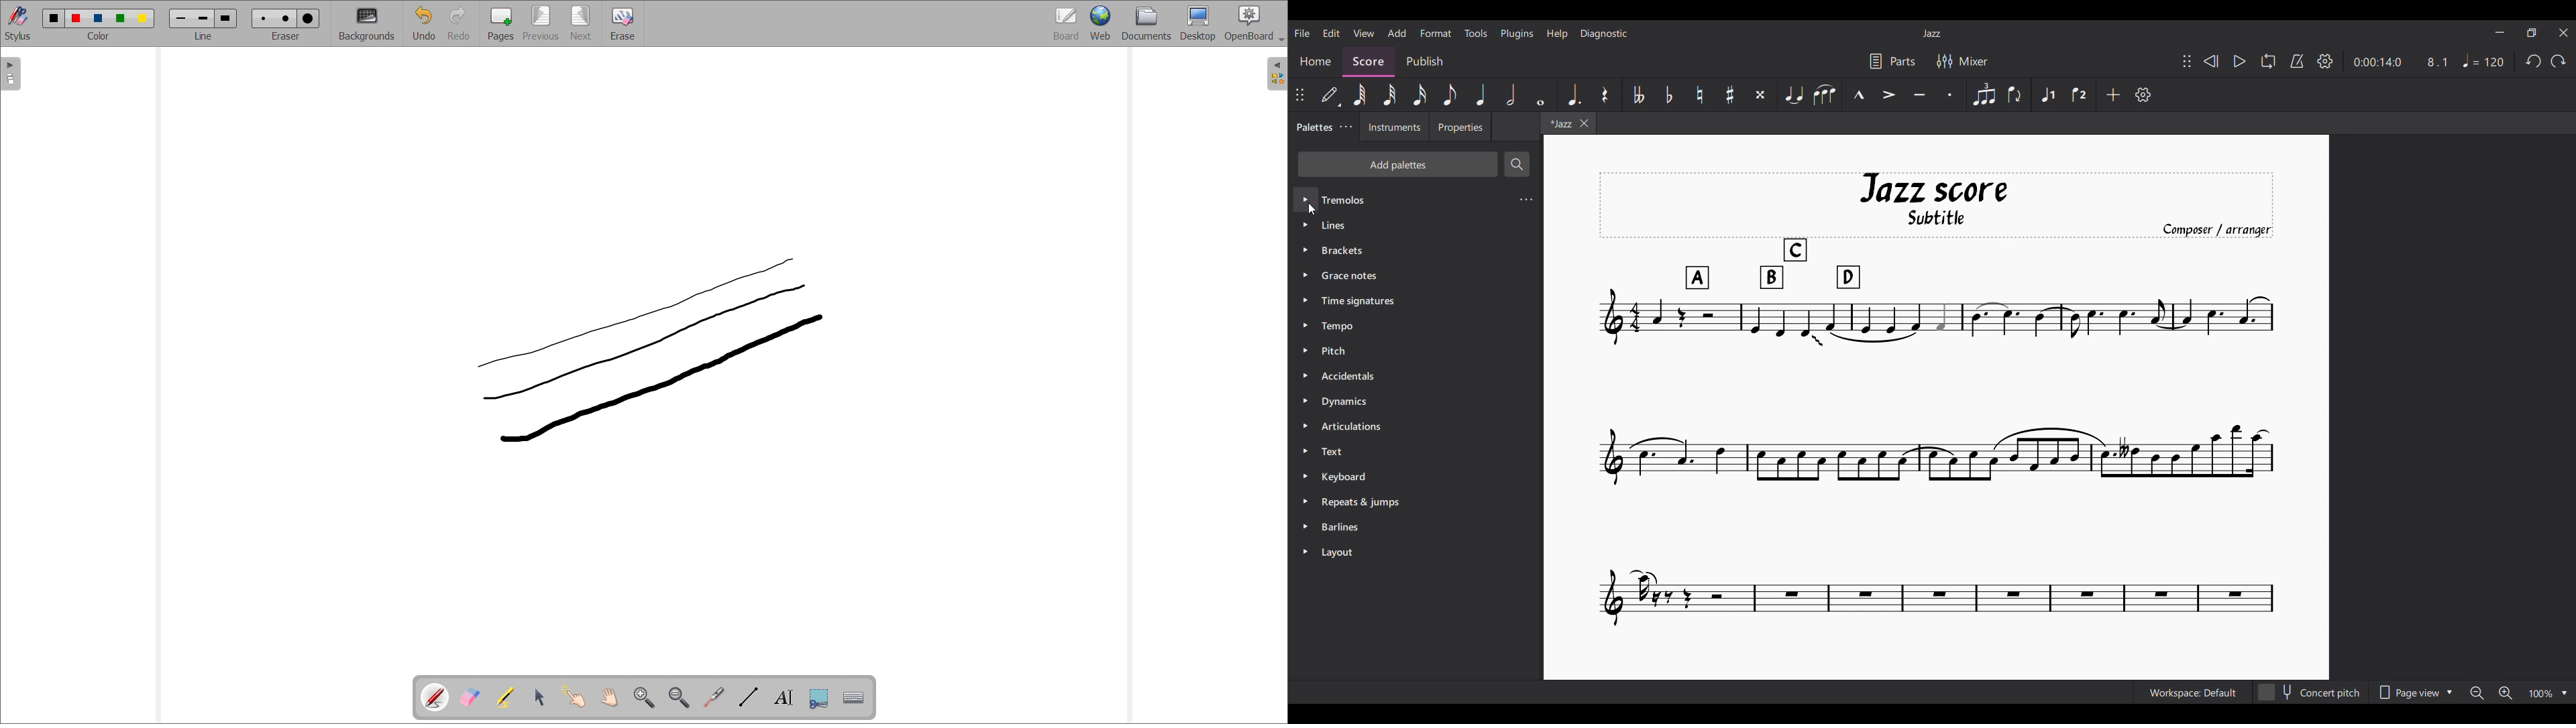 The height and width of the screenshot is (728, 2576). What do you see at coordinates (1100, 23) in the screenshot?
I see `web` at bounding box center [1100, 23].